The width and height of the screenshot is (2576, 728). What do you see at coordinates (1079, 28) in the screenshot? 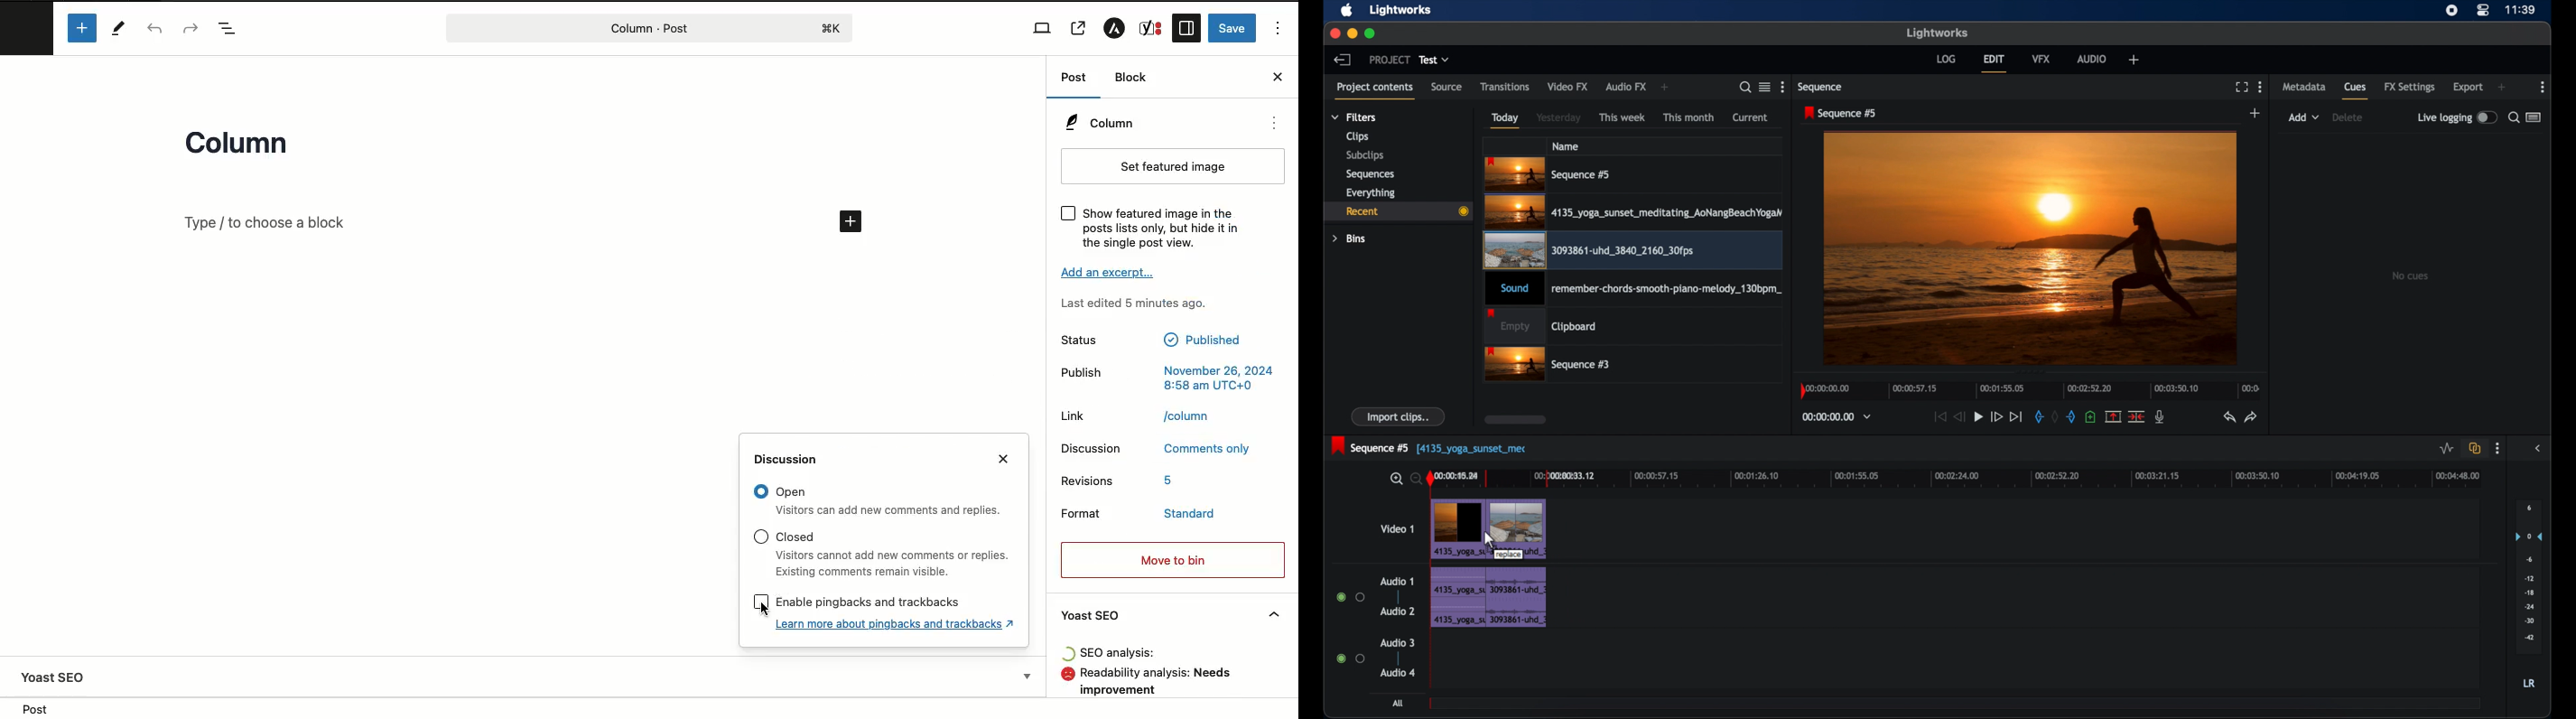
I see `View post` at bounding box center [1079, 28].